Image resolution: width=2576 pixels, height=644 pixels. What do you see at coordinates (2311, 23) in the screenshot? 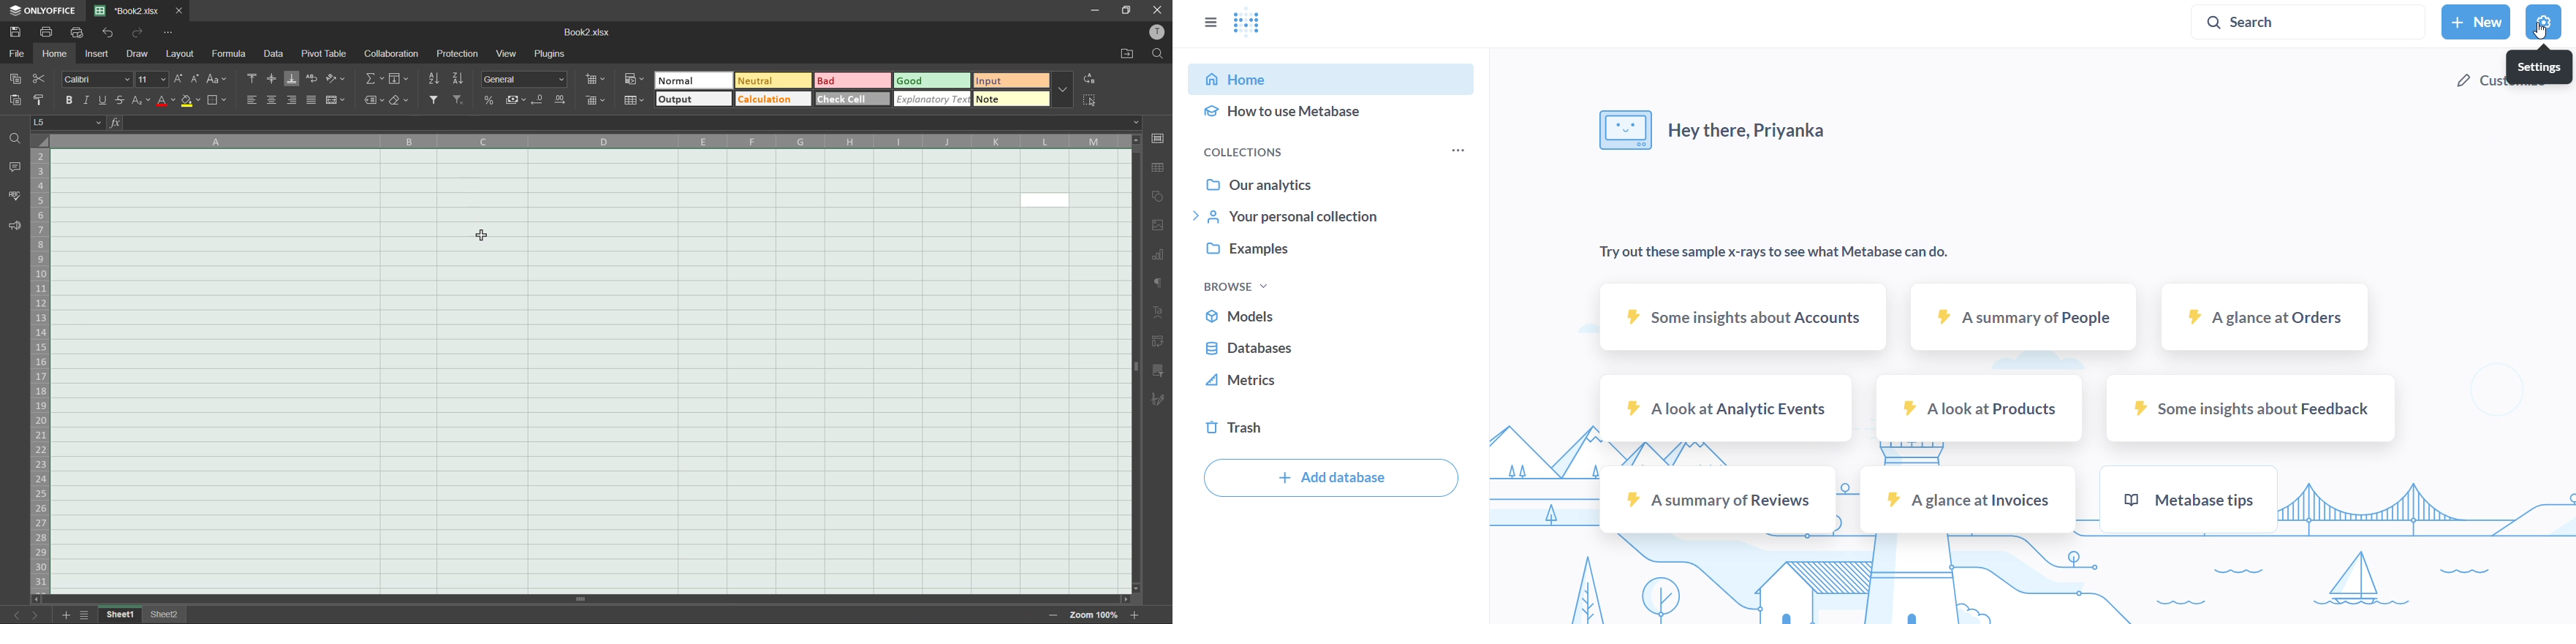
I see `search` at bounding box center [2311, 23].